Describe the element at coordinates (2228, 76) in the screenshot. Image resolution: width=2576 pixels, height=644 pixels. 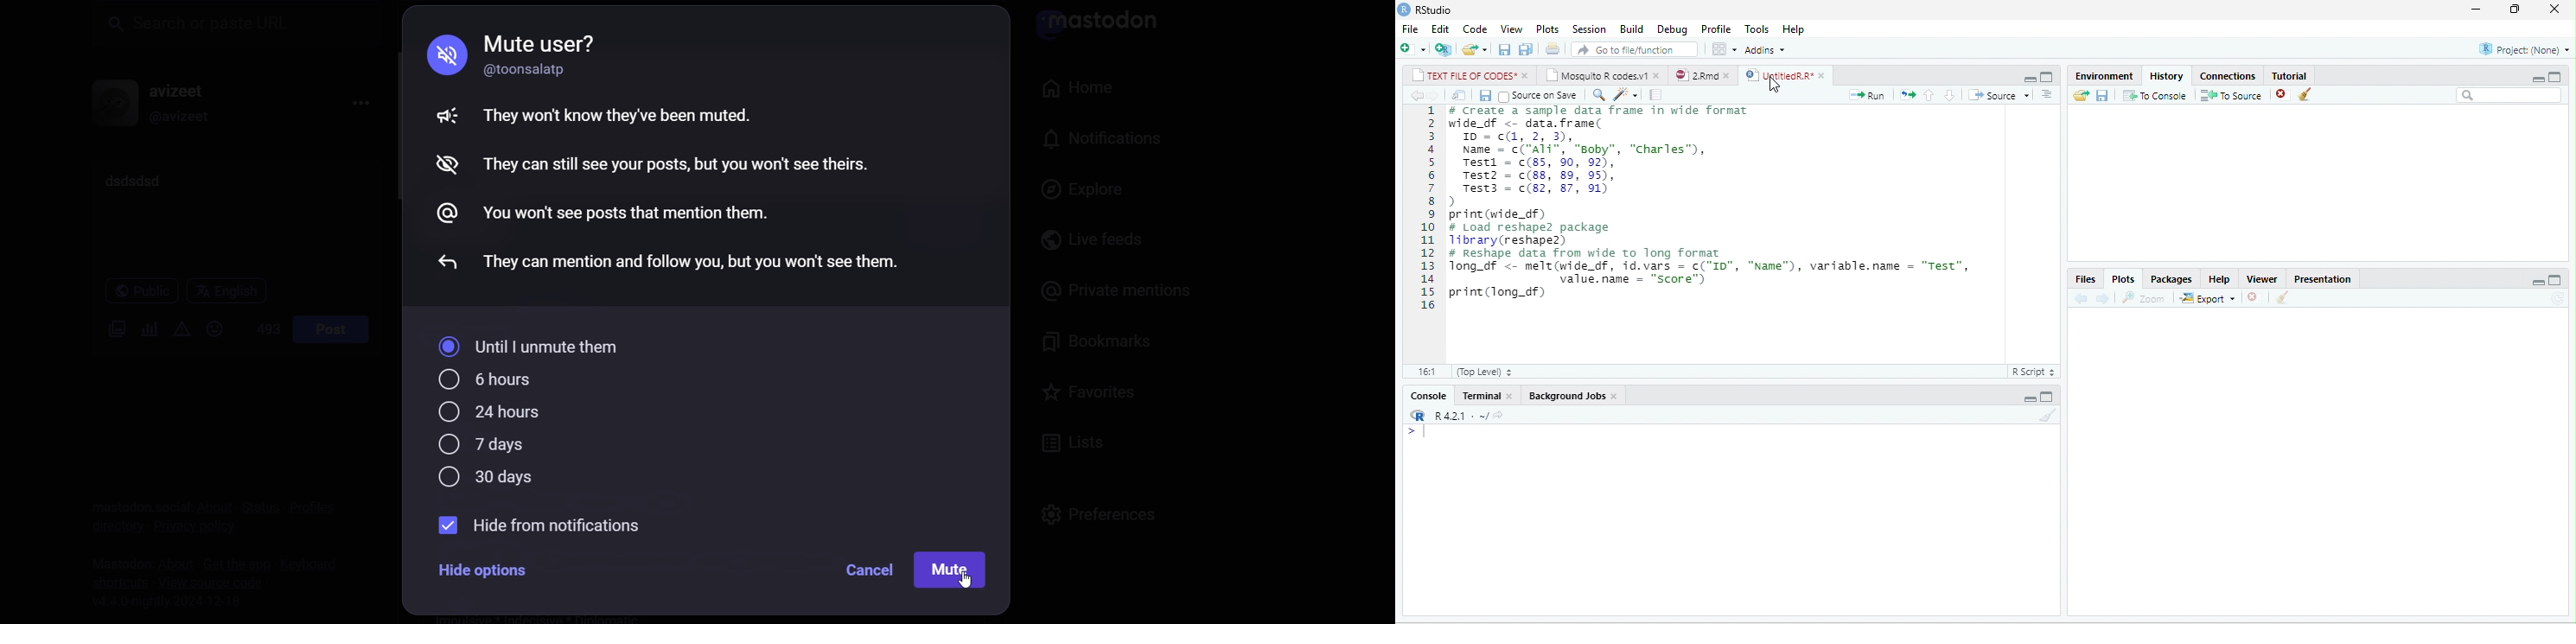
I see `Connections` at that location.